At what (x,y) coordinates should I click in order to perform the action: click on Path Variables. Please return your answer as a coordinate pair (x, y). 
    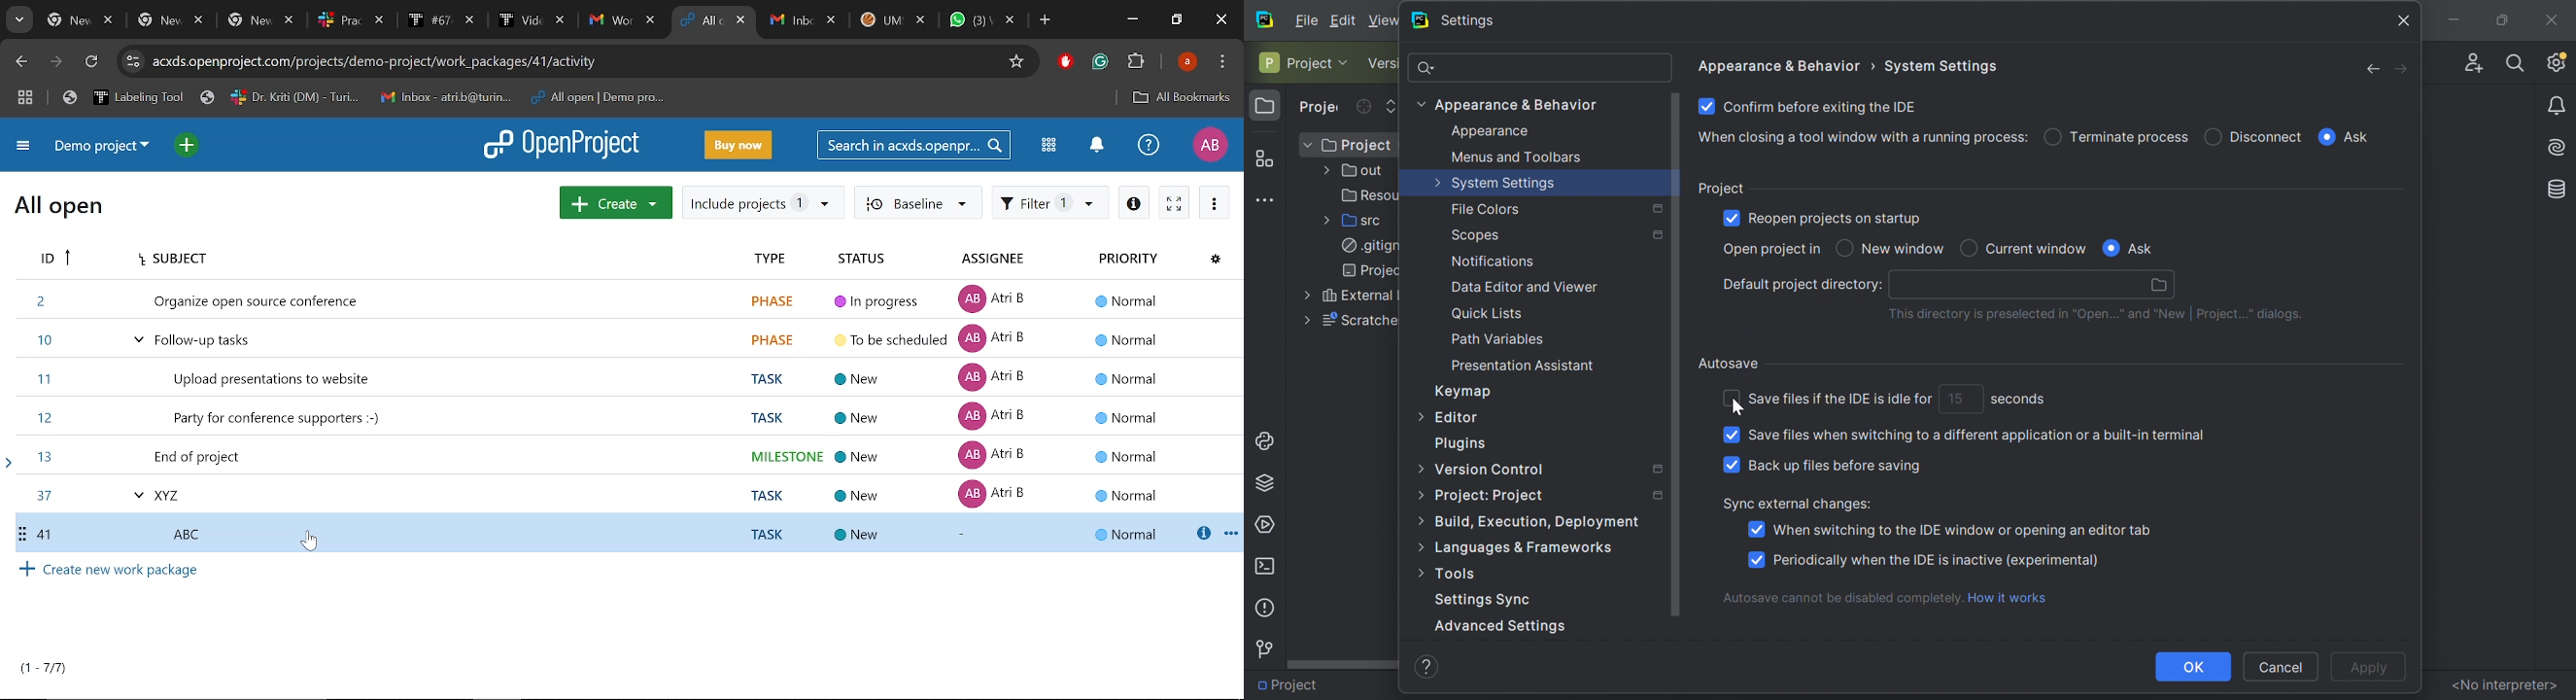
    Looking at the image, I should click on (1499, 339).